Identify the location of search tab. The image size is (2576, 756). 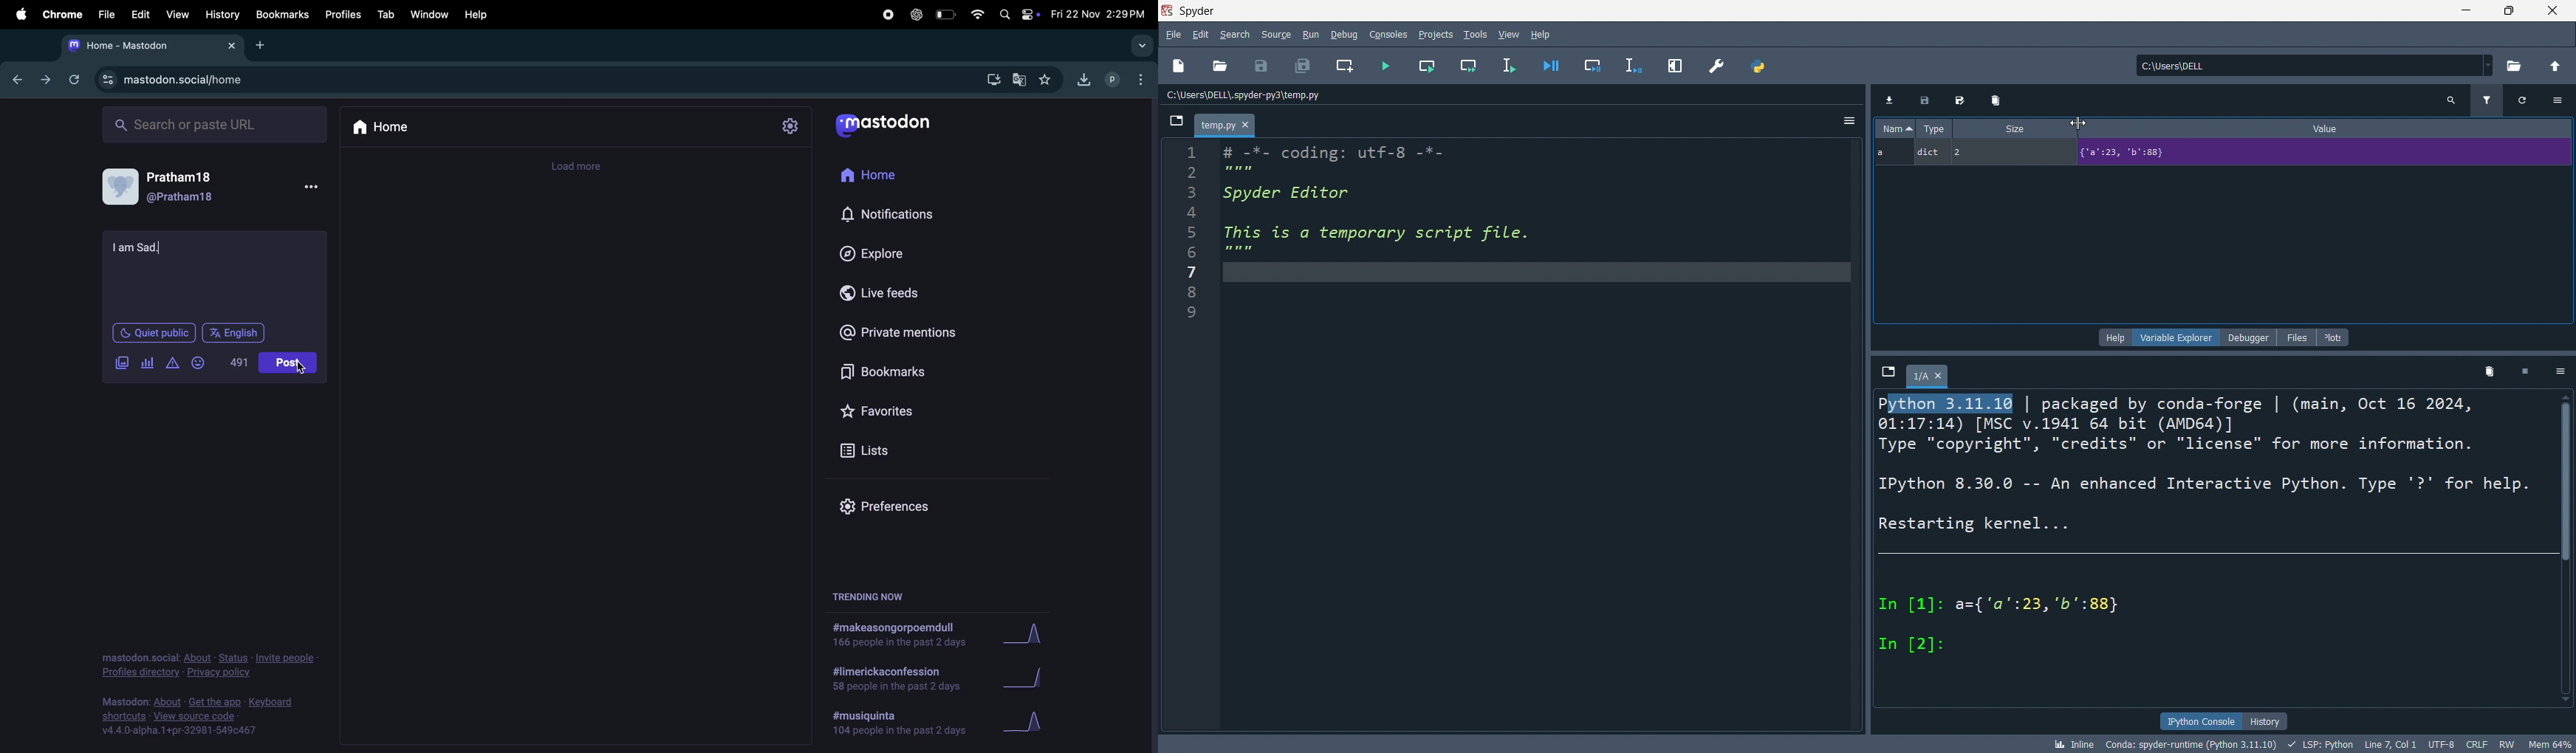
(1141, 44).